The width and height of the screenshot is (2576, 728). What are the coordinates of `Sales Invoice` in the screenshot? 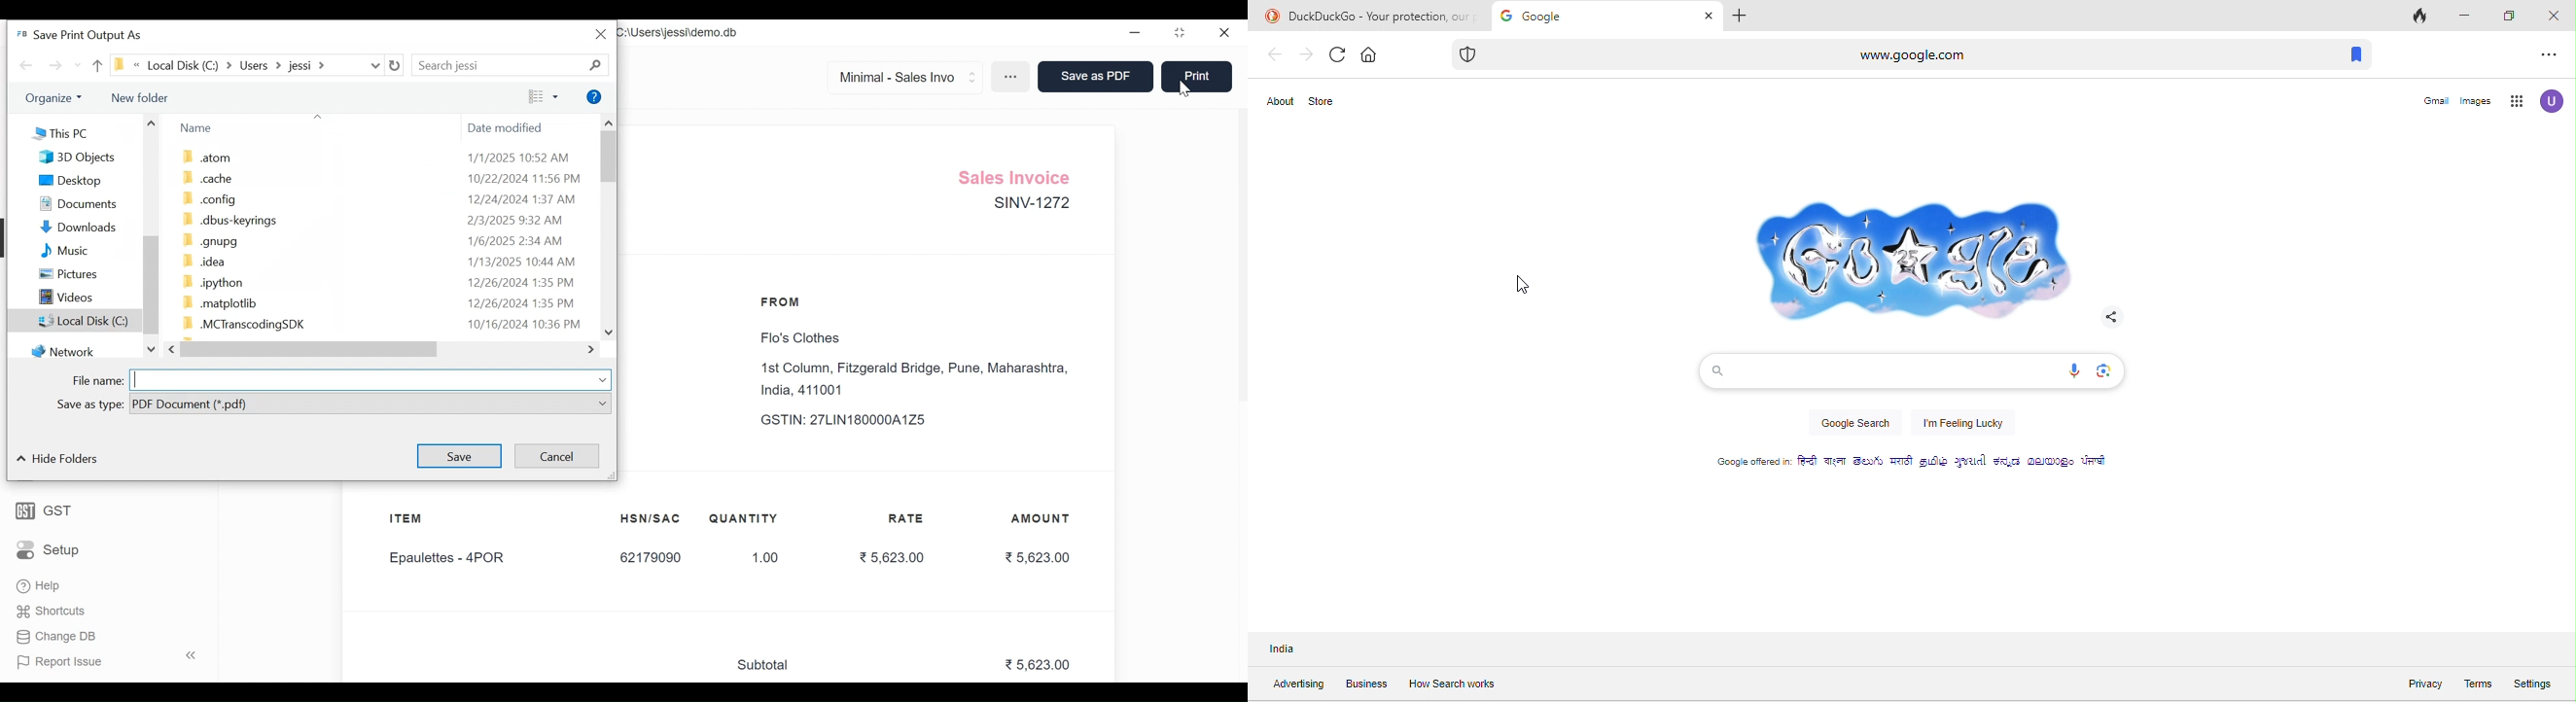 It's located at (1019, 176).